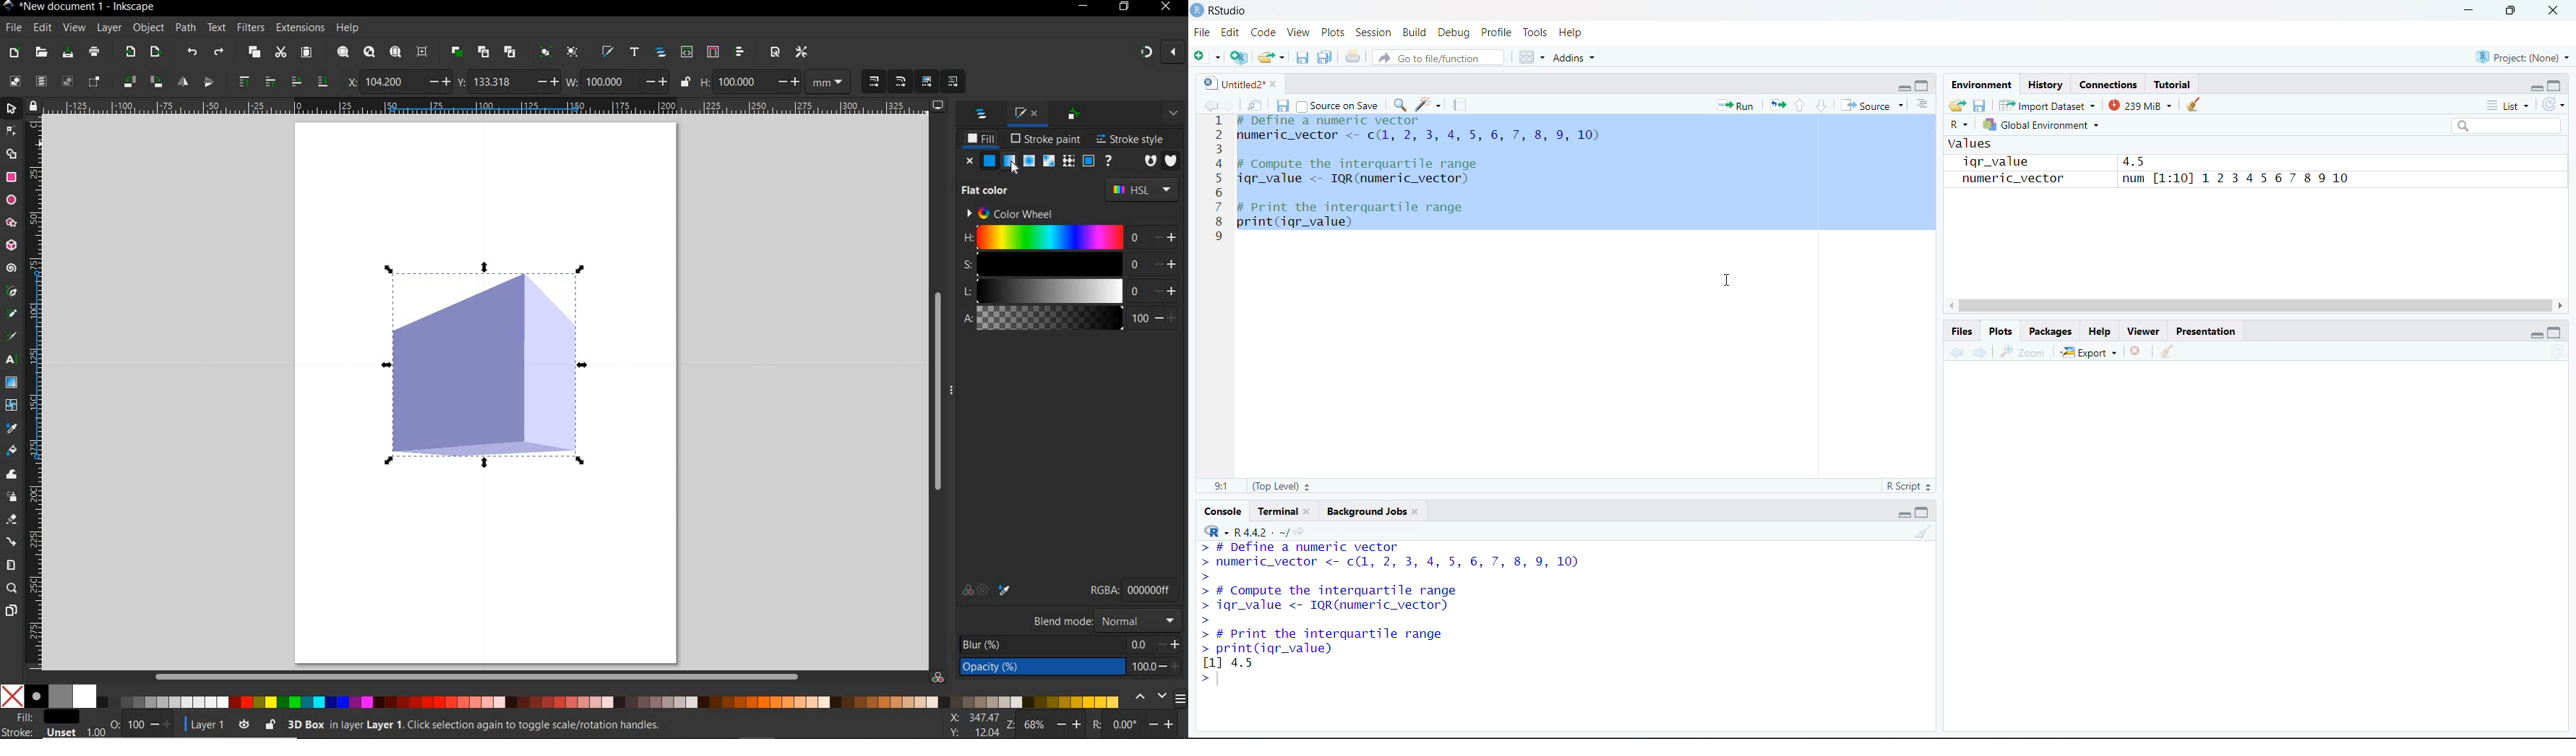 This screenshot has width=2576, height=756. Describe the element at coordinates (200, 725) in the screenshot. I see `CURRENT LAYER` at that location.